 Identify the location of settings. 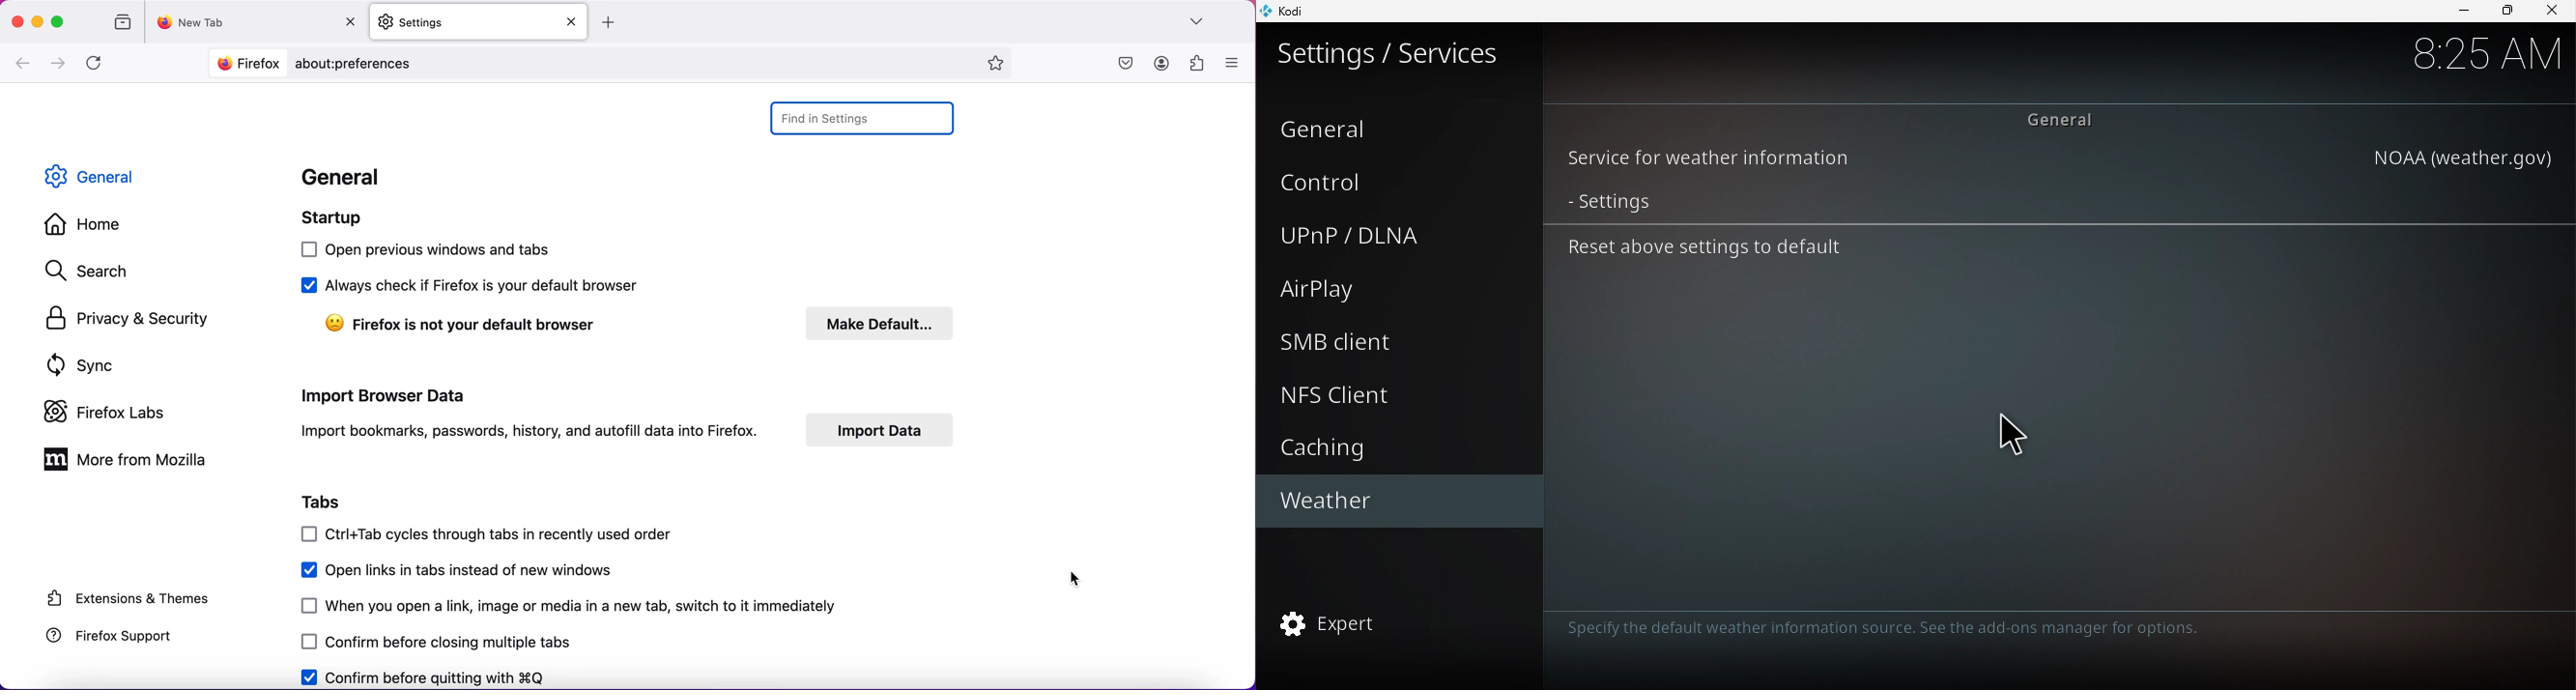
(467, 21).